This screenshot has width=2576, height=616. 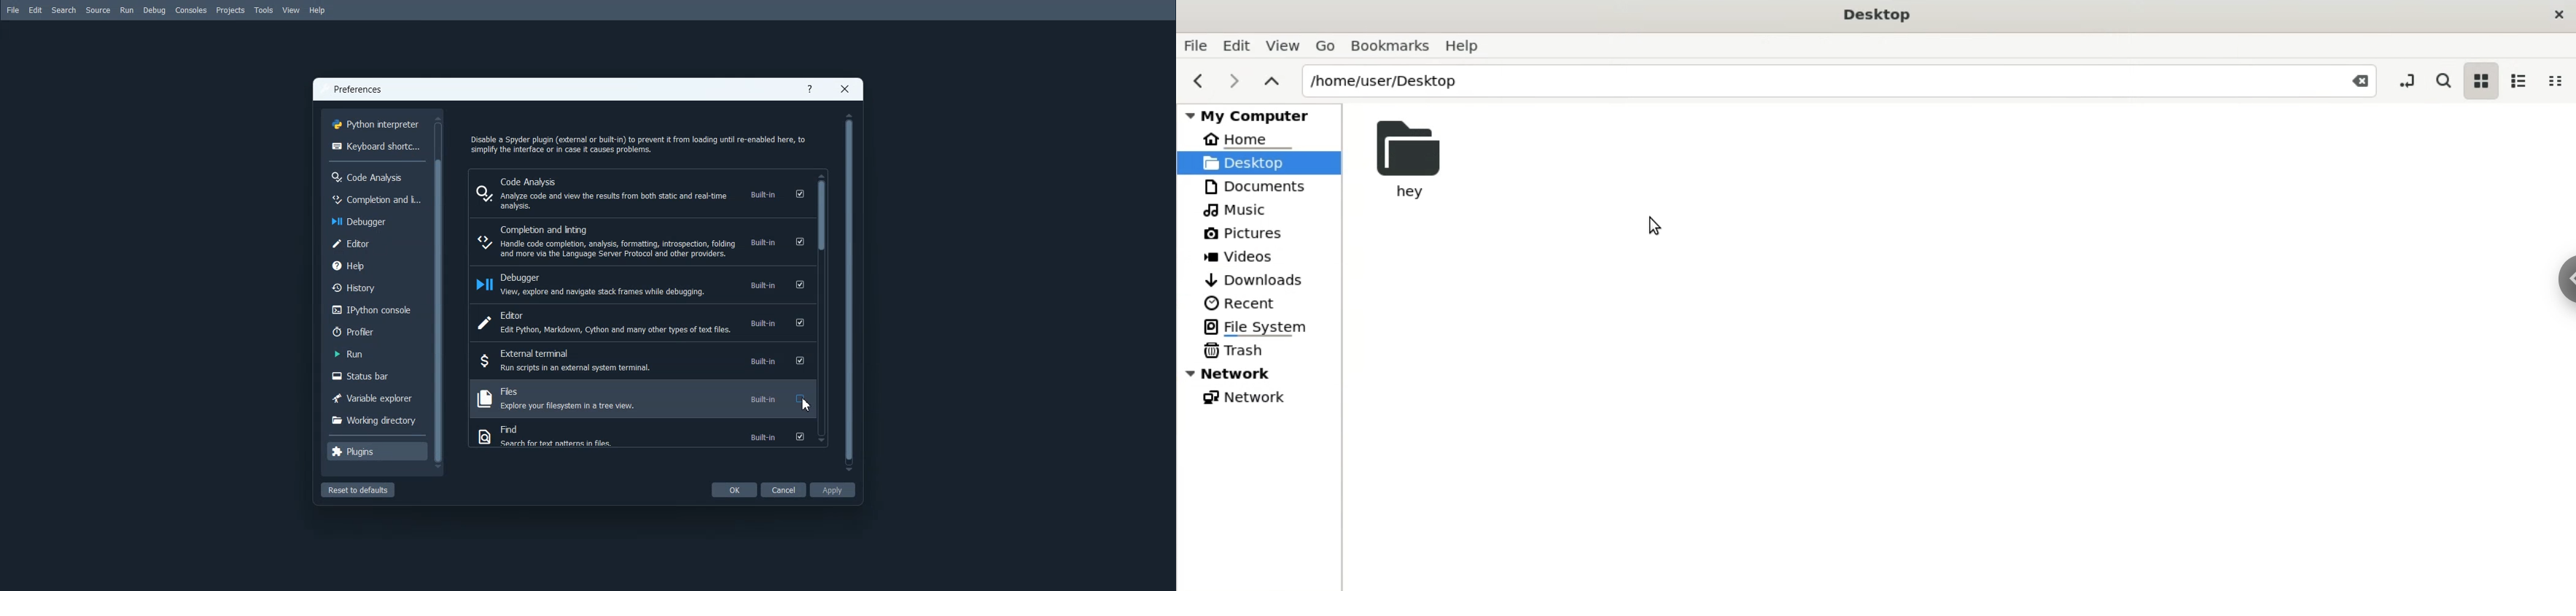 What do you see at coordinates (1234, 351) in the screenshot?
I see `trash` at bounding box center [1234, 351].